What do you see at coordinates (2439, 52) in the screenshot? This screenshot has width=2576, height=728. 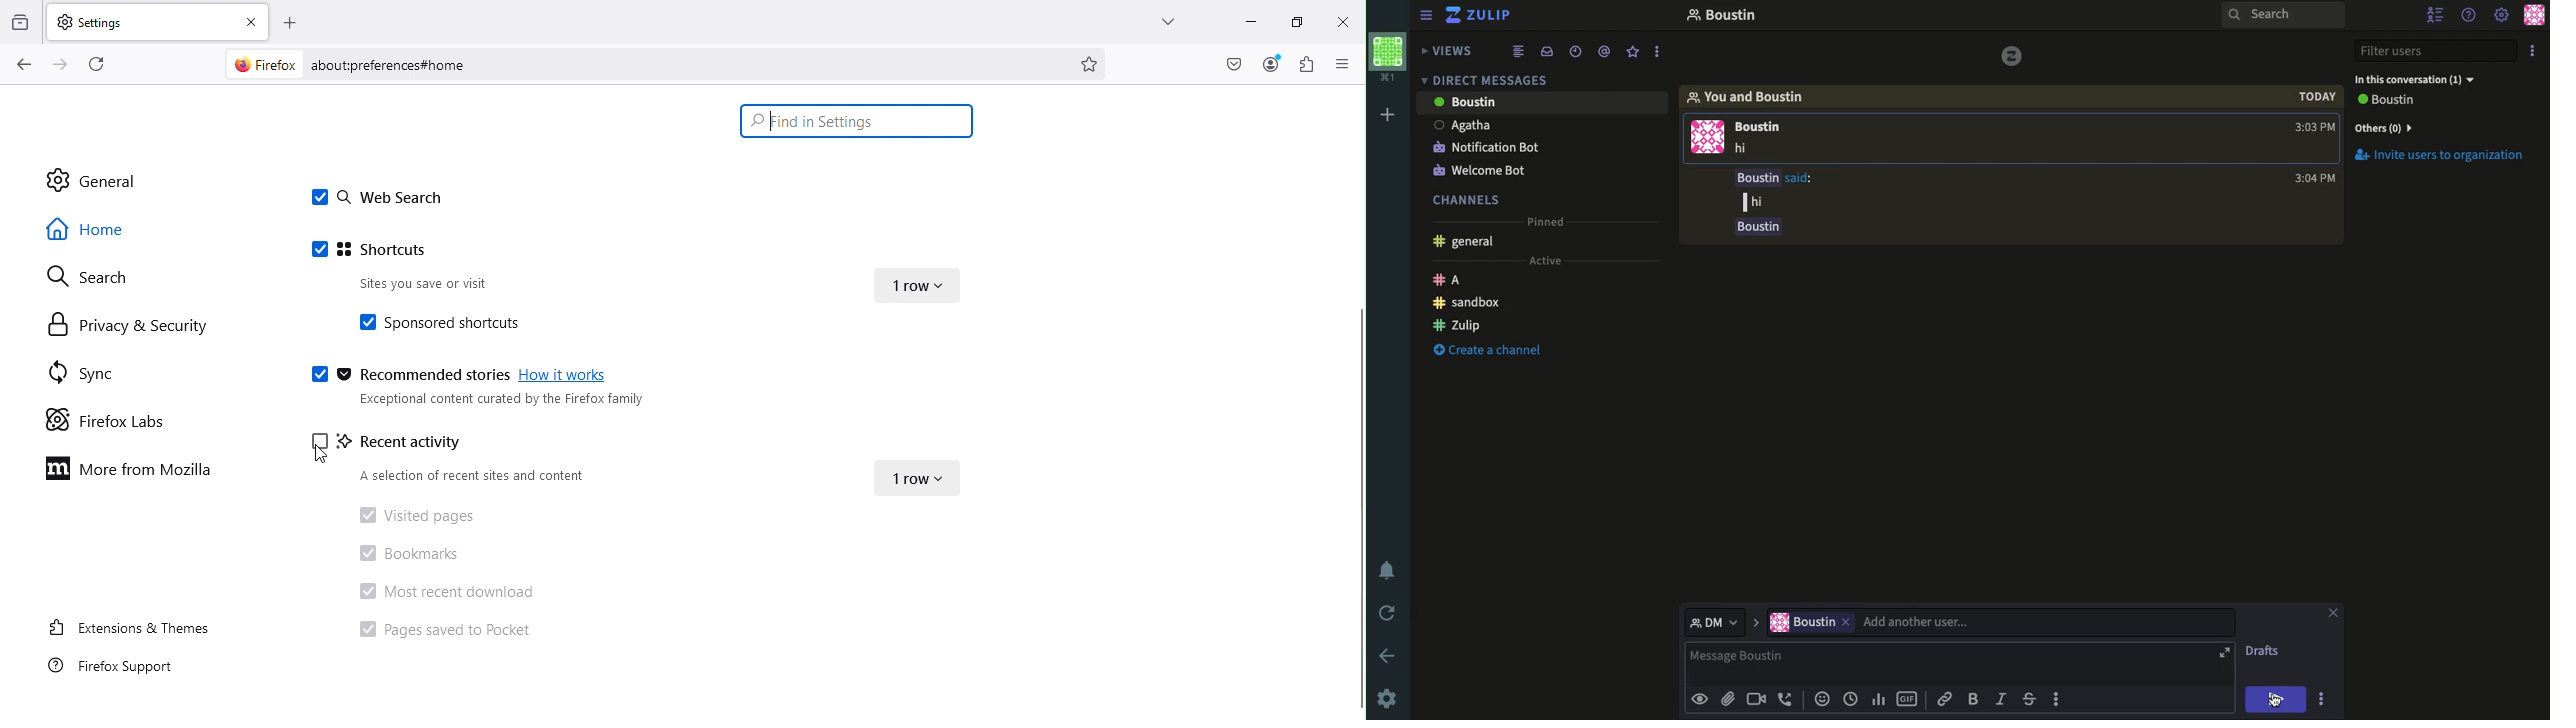 I see `Filter users` at bounding box center [2439, 52].